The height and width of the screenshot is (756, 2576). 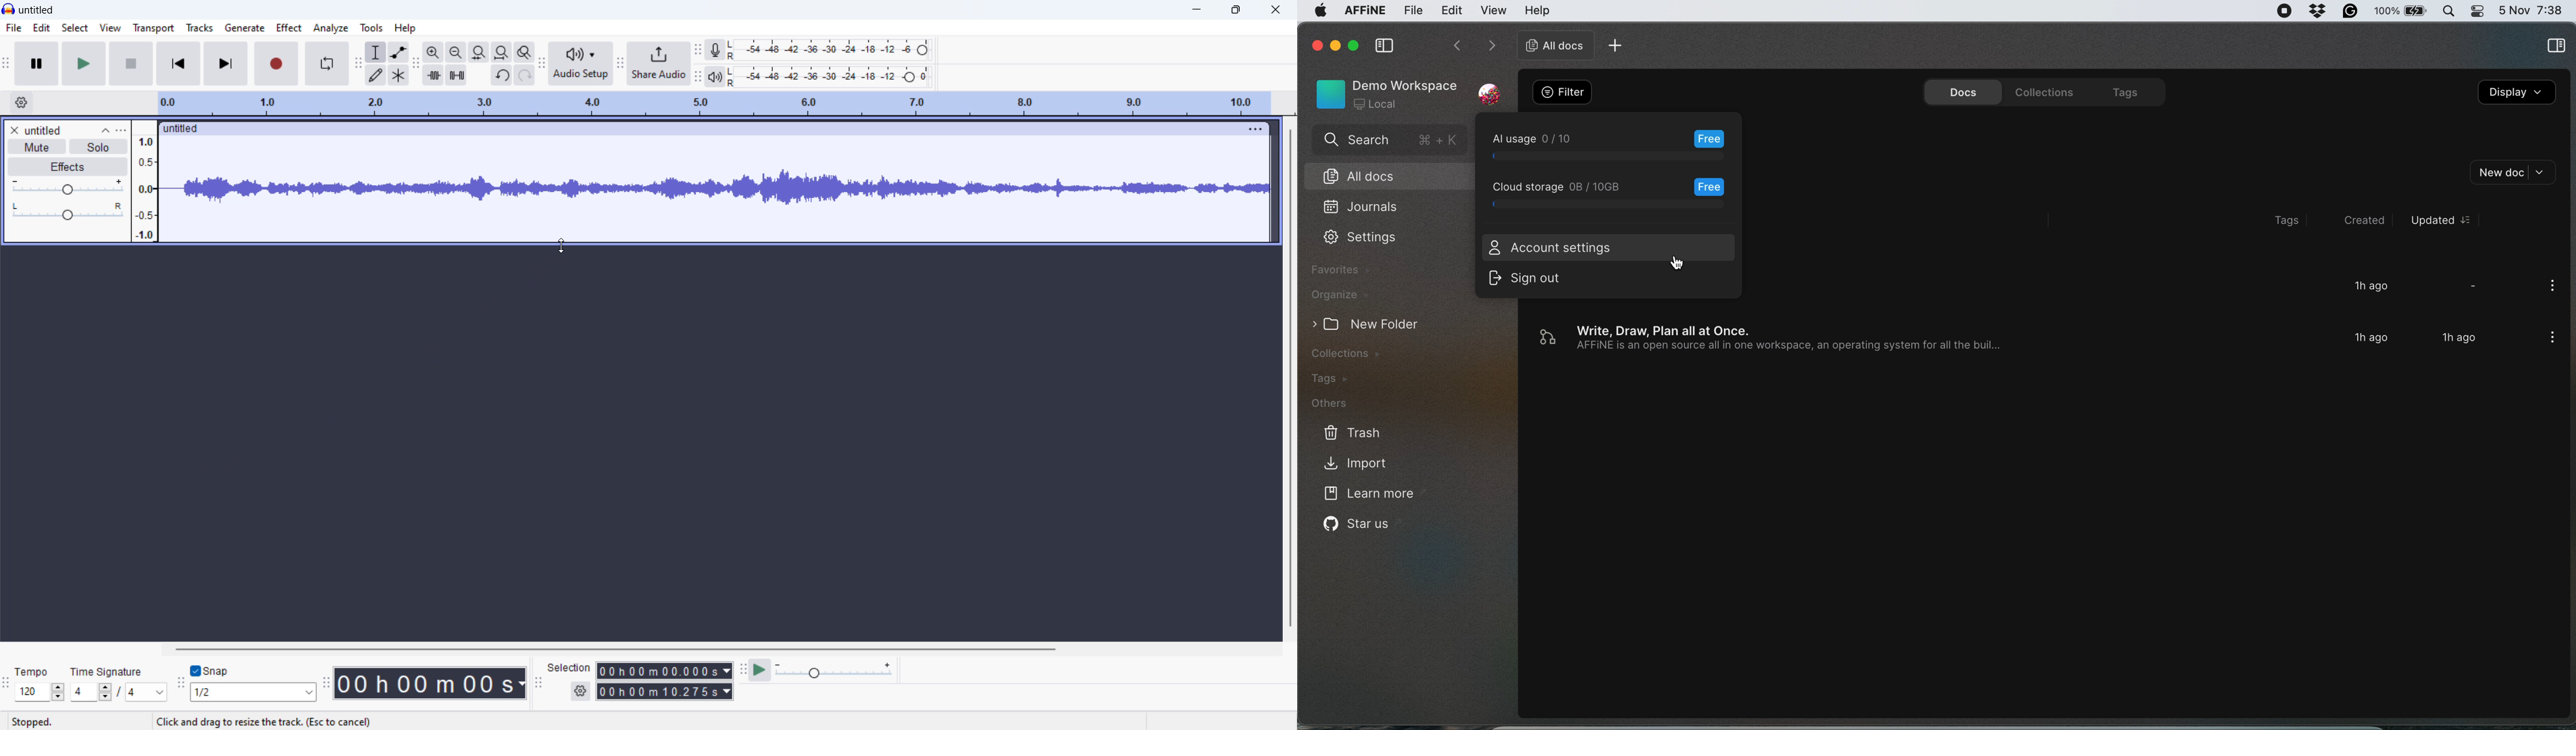 I want to click on collections, so click(x=1360, y=353).